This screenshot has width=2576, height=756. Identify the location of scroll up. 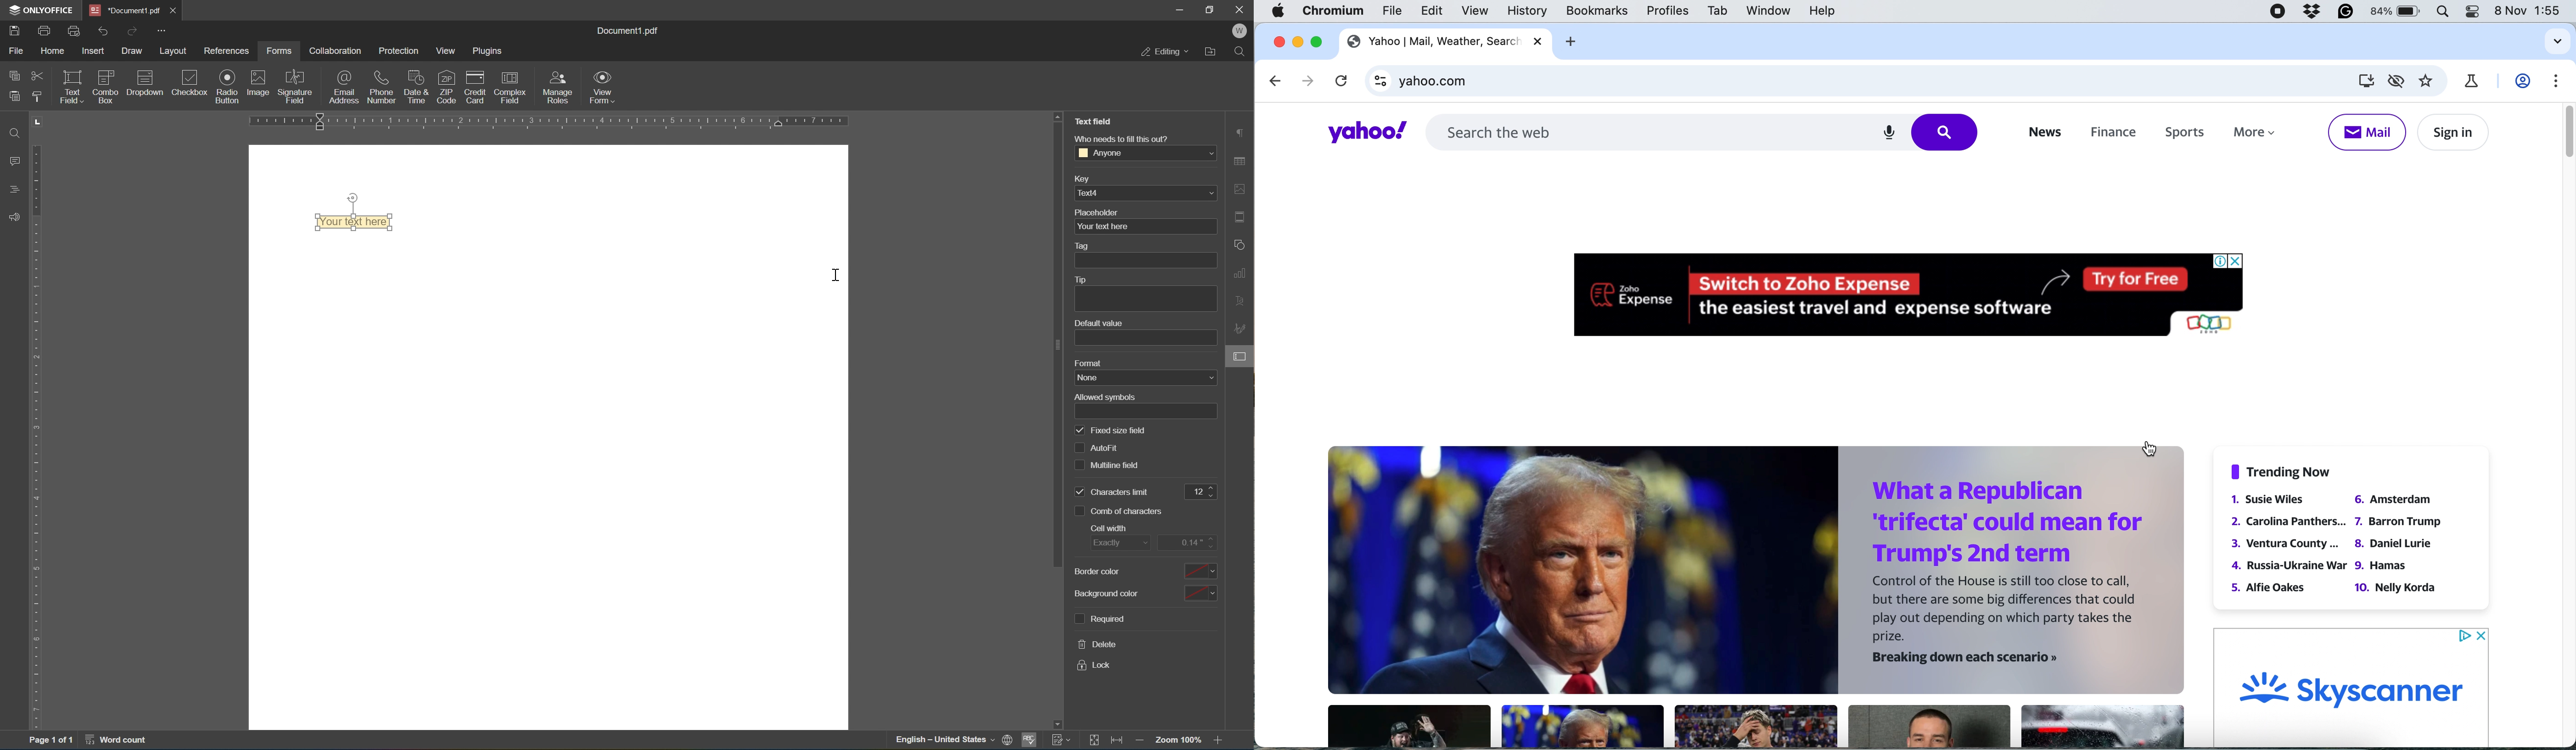
(1060, 117).